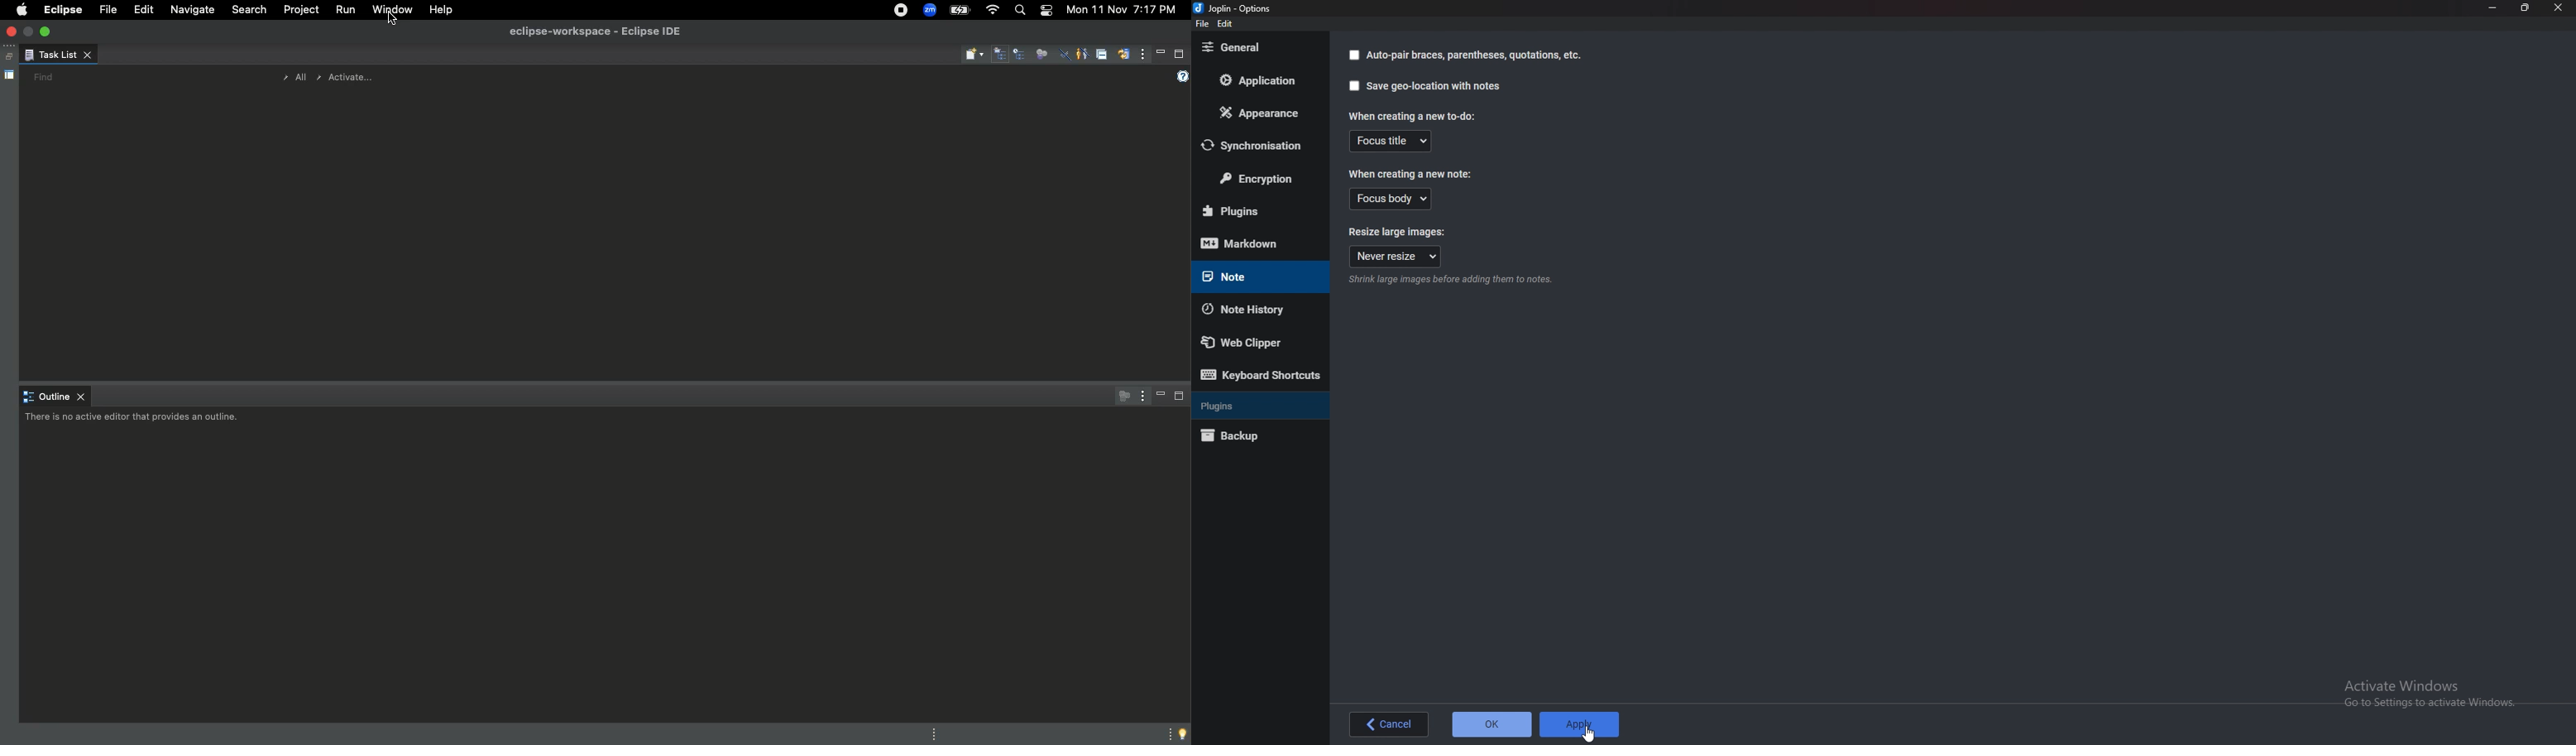 The height and width of the screenshot is (756, 2576). Describe the element at coordinates (1582, 723) in the screenshot. I see `Apply` at that location.